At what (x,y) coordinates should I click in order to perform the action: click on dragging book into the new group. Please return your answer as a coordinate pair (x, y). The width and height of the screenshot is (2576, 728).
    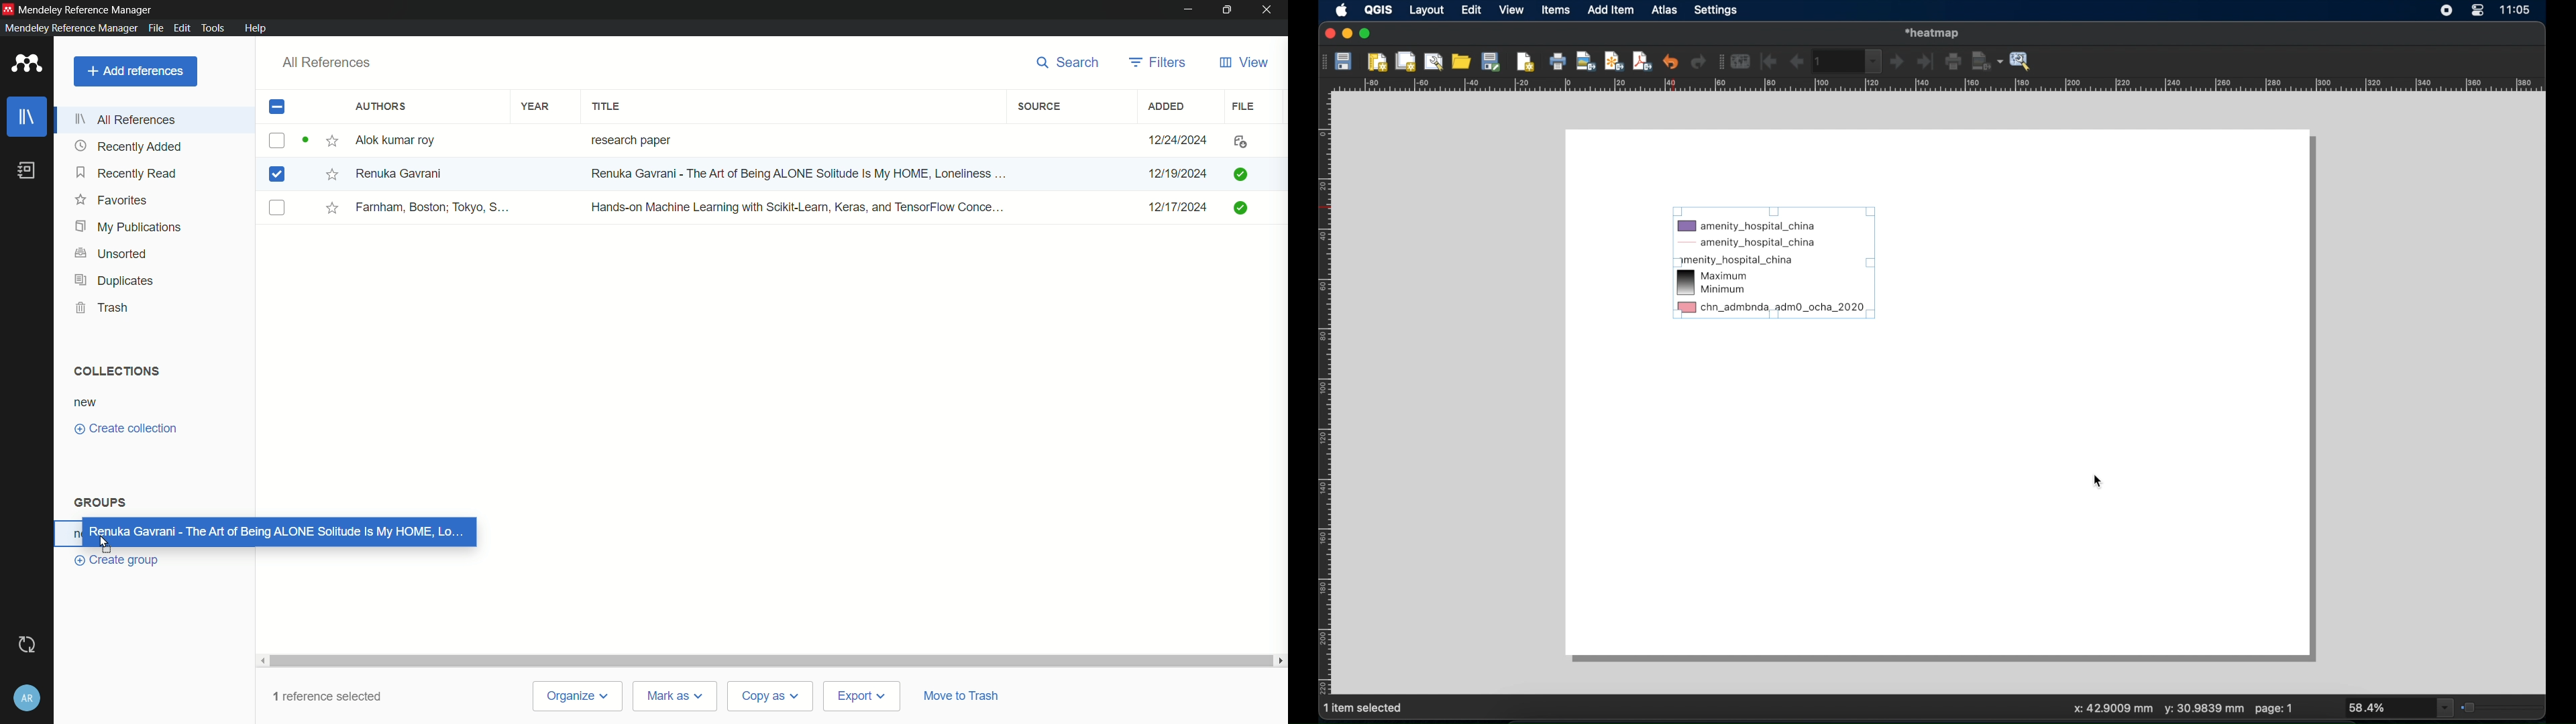
    Looking at the image, I should click on (273, 532).